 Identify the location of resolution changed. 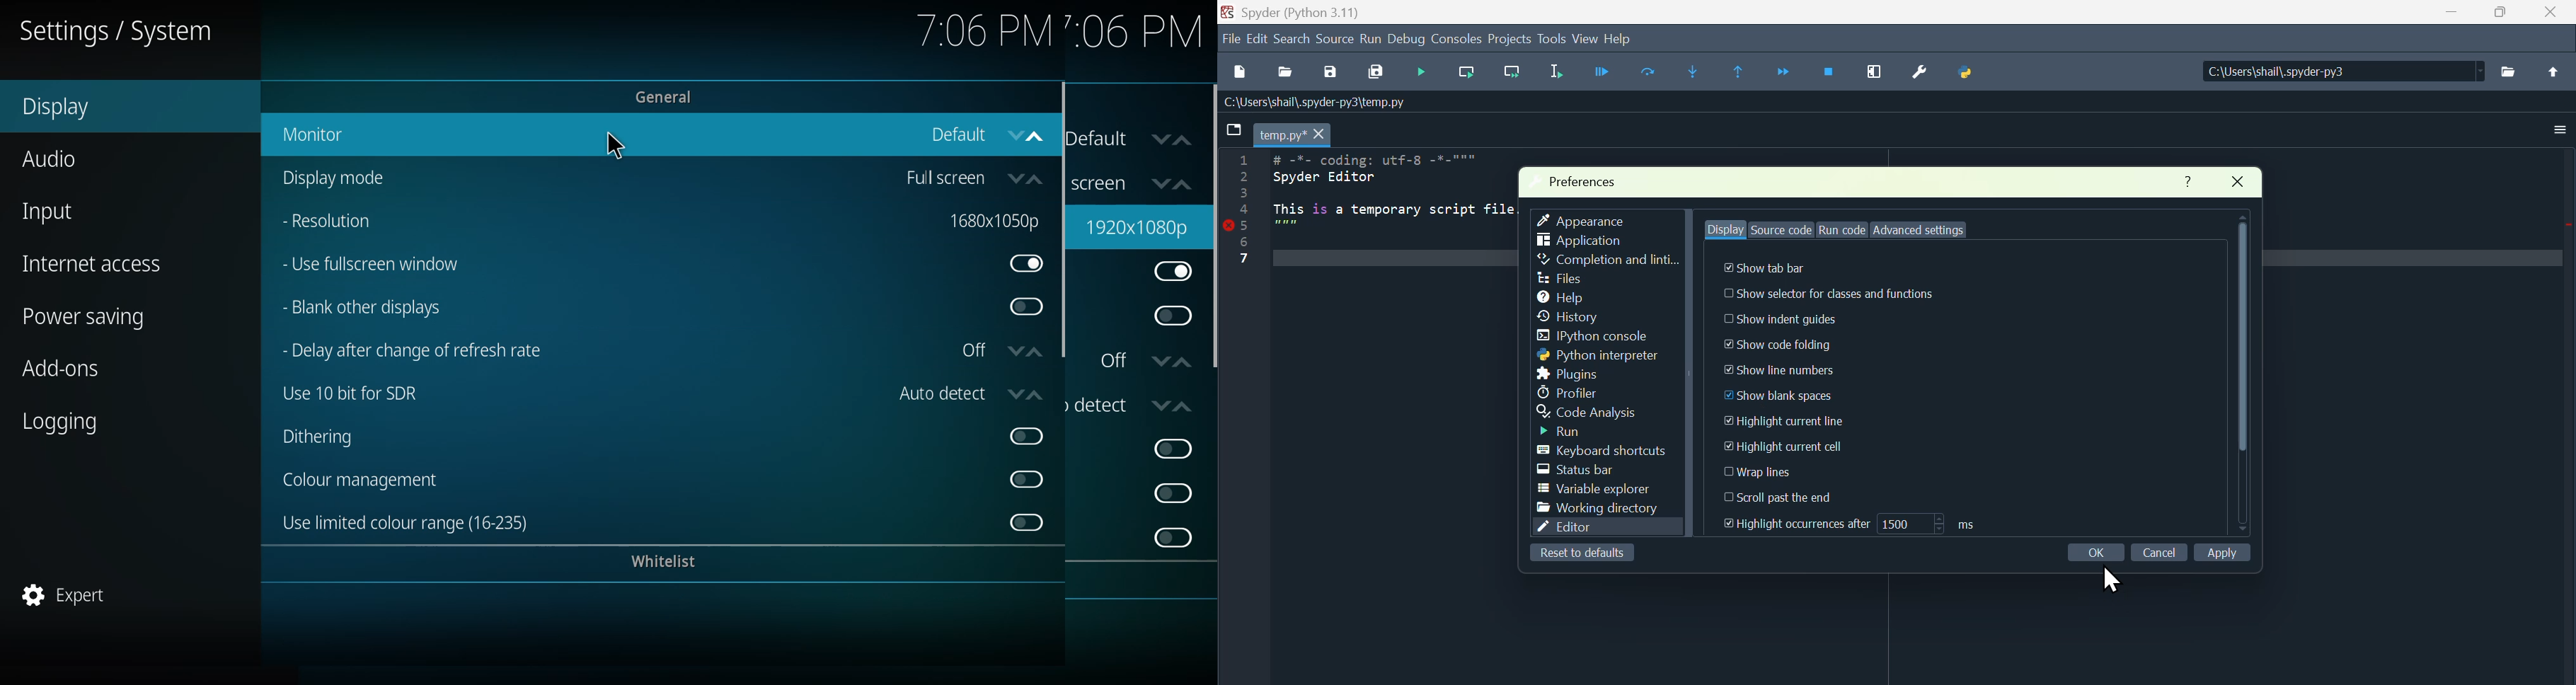
(992, 219).